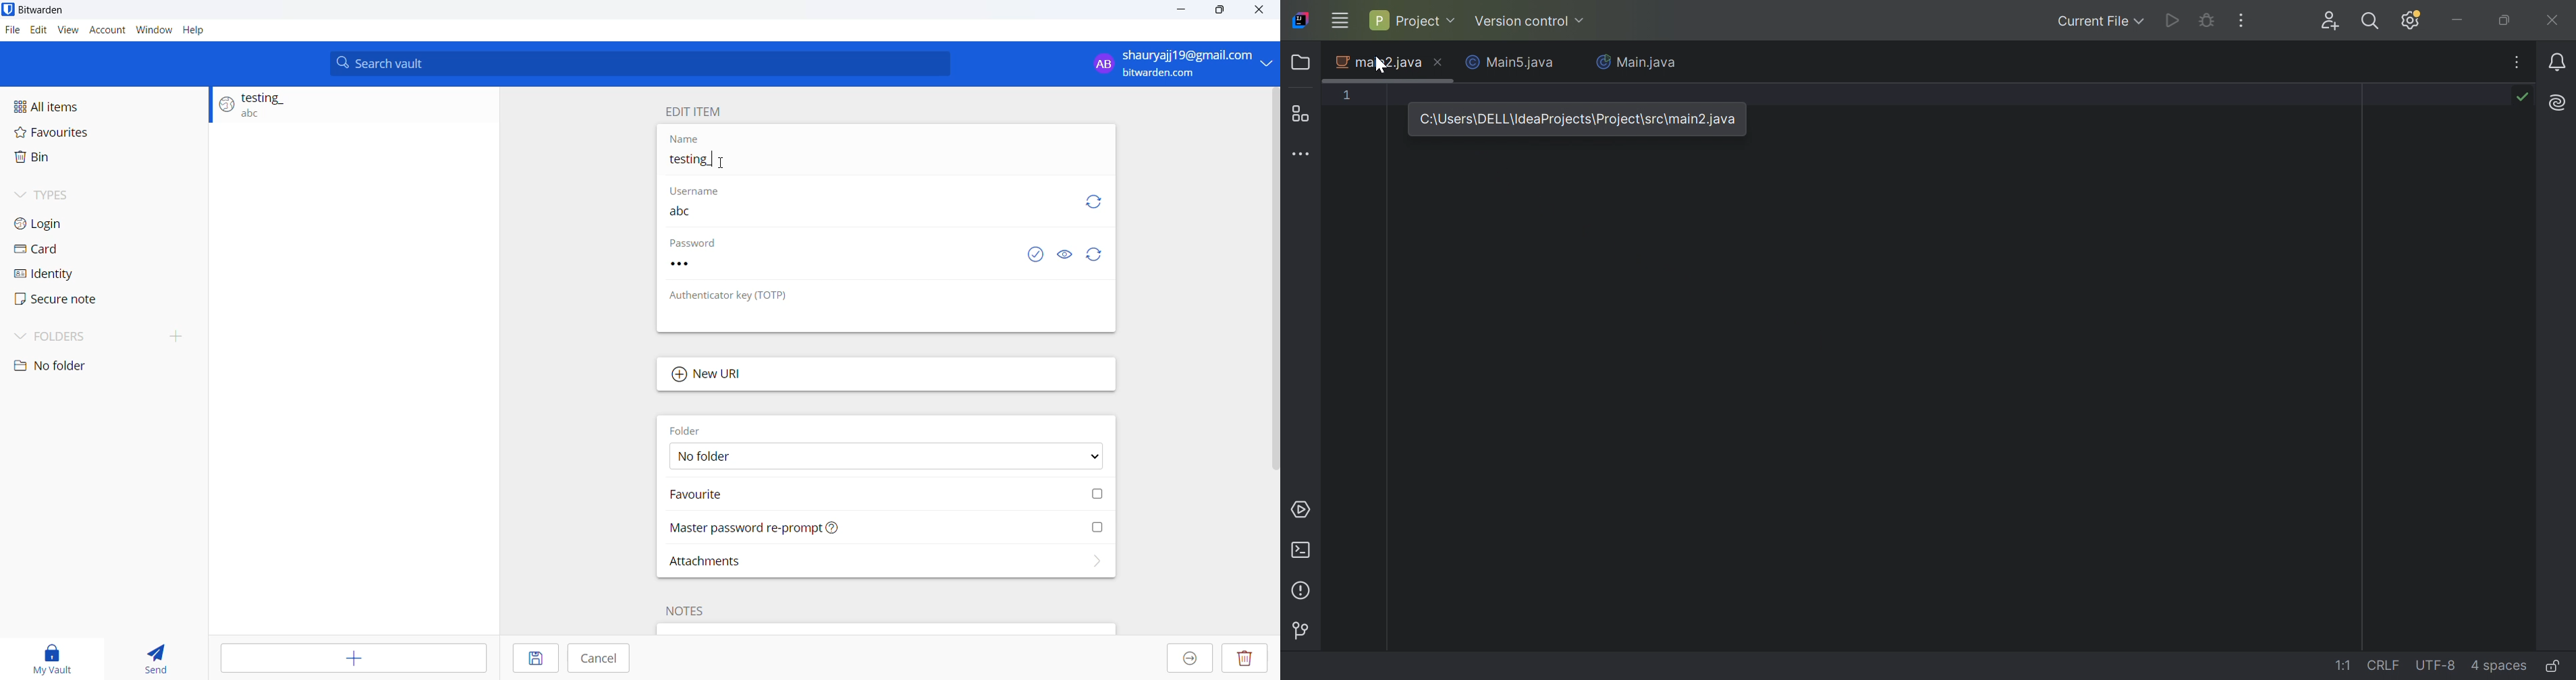 This screenshot has width=2576, height=700. What do you see at coordinates (885, 527) in the screenshot?
I see `Master password reprompt` at bounding box center [885, 527].